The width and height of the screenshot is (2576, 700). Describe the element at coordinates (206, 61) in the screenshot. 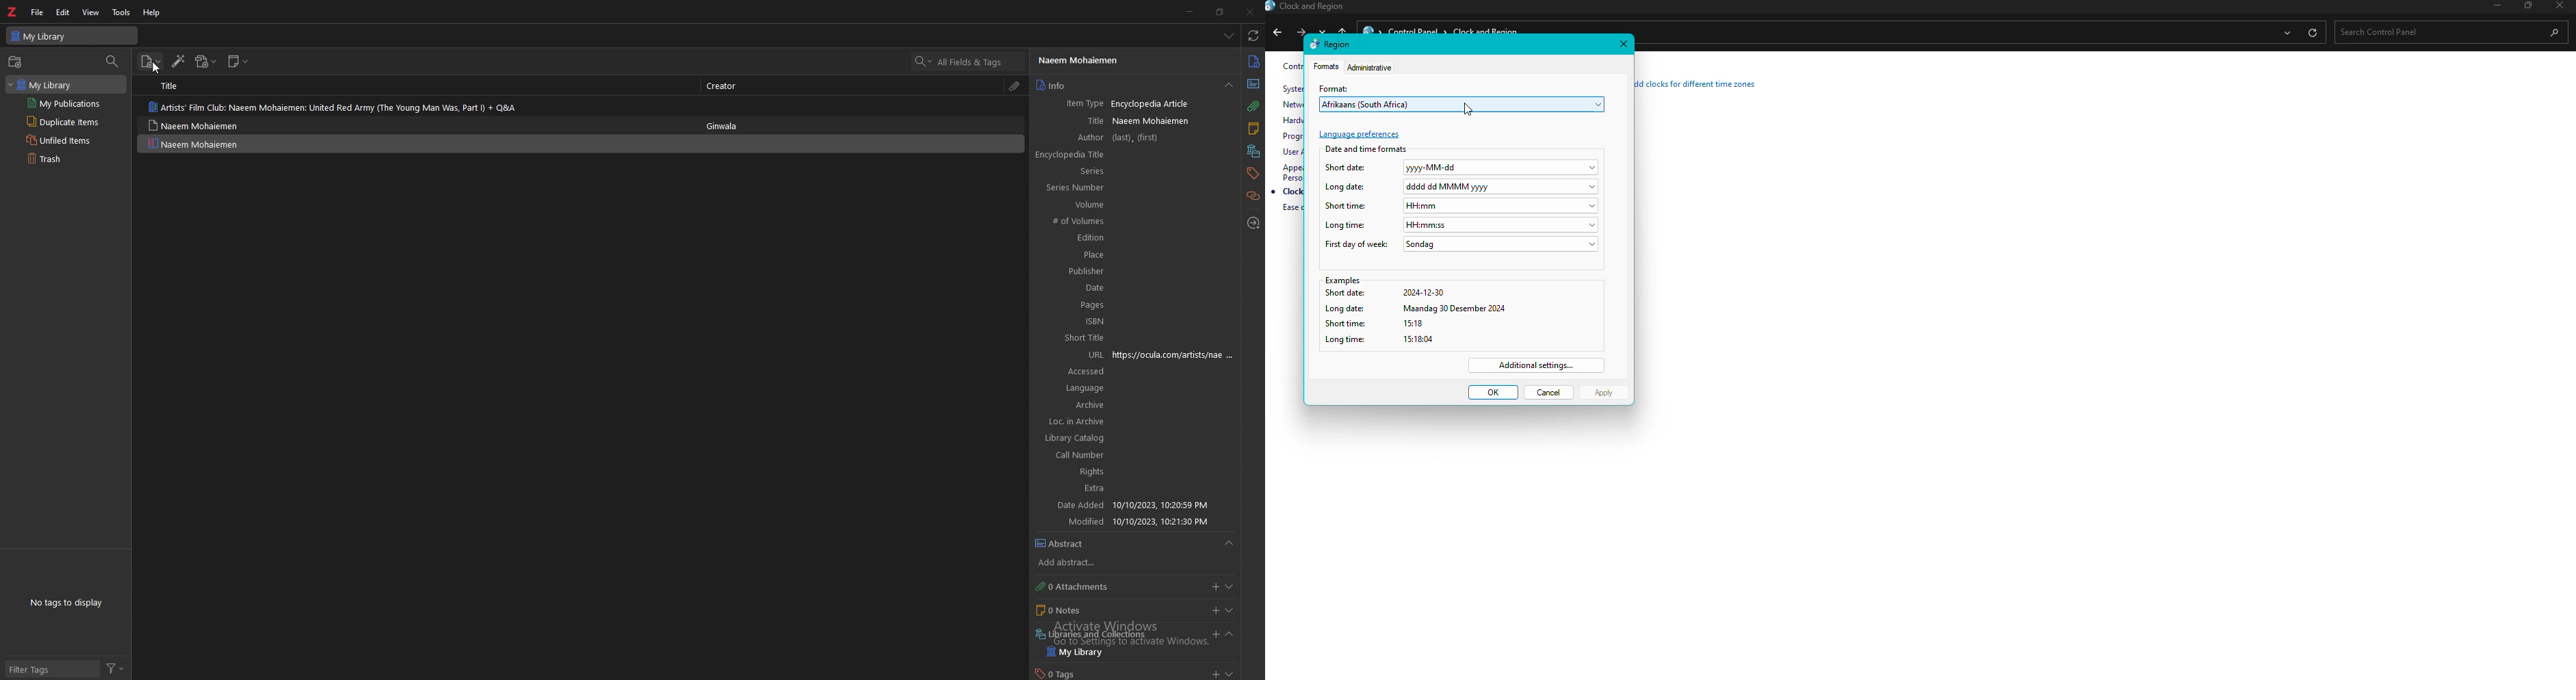

I see `add attachment` at that location.